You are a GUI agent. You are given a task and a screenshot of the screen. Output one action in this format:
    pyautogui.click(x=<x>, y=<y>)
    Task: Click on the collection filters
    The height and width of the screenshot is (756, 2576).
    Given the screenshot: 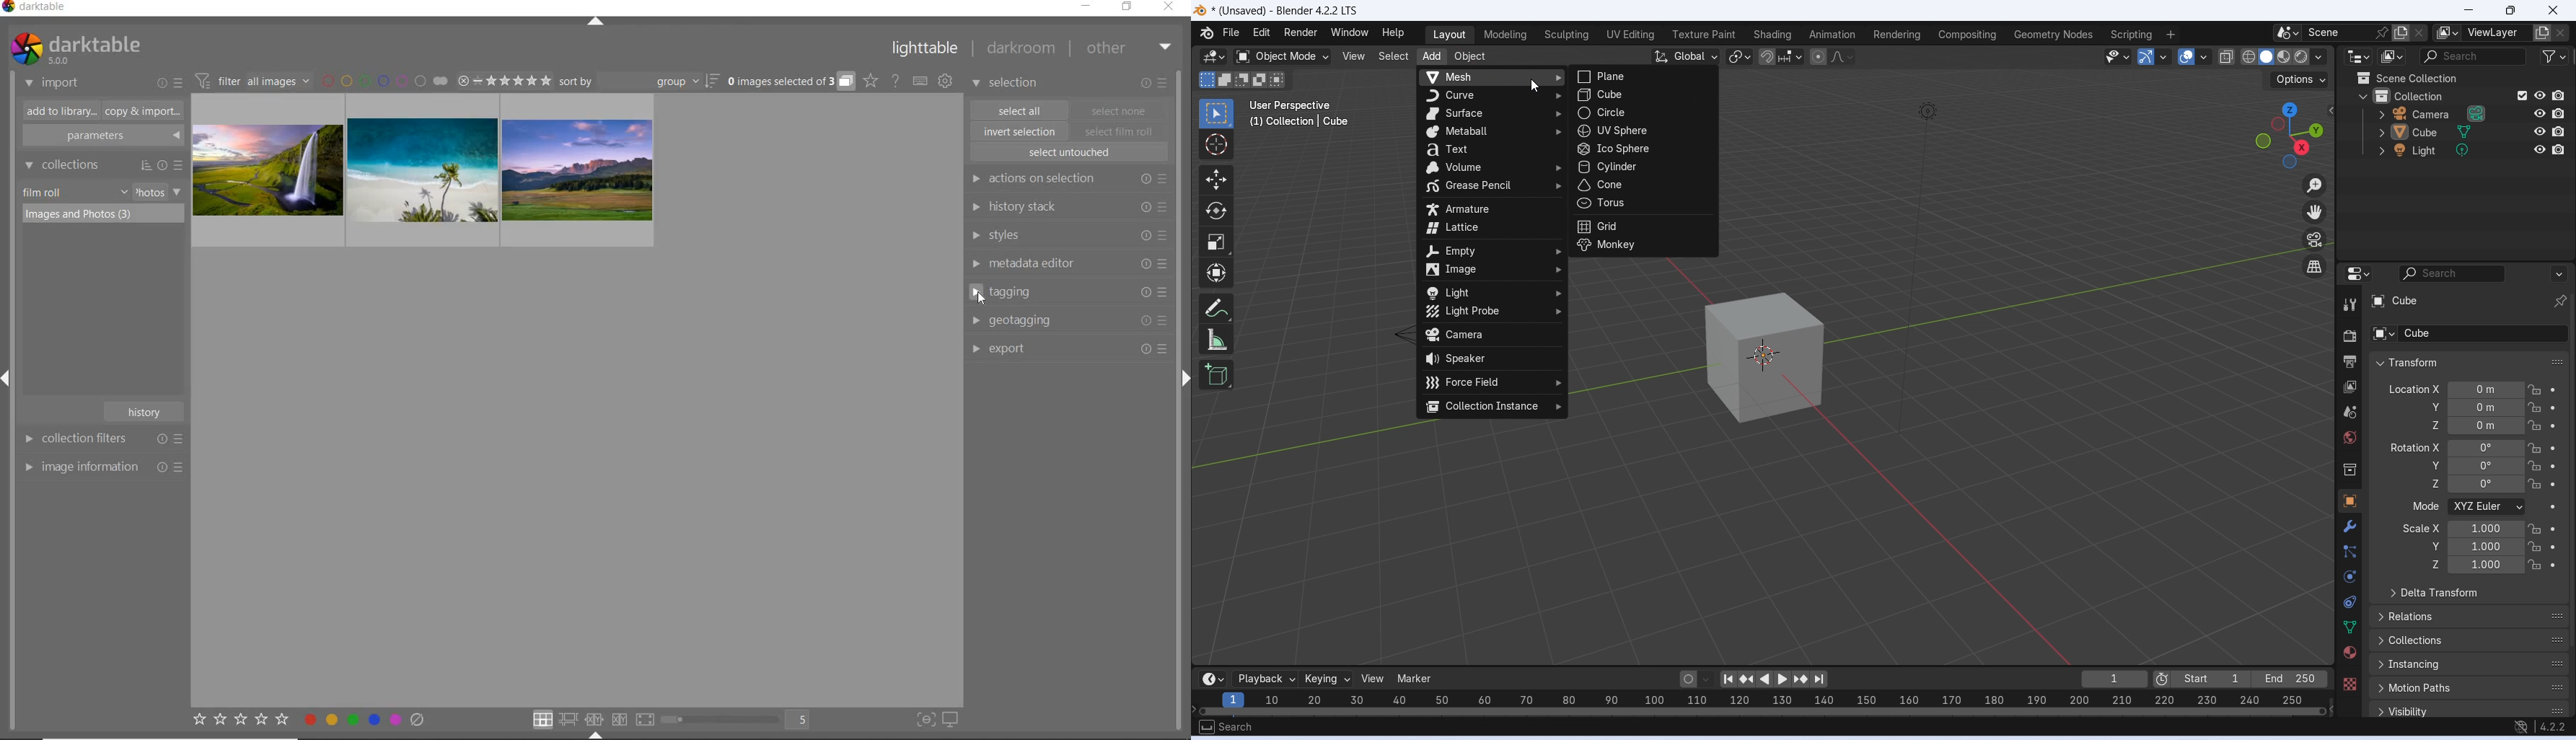 What is the action you would take?
    pyautogui.click(x=101, y=438)
    